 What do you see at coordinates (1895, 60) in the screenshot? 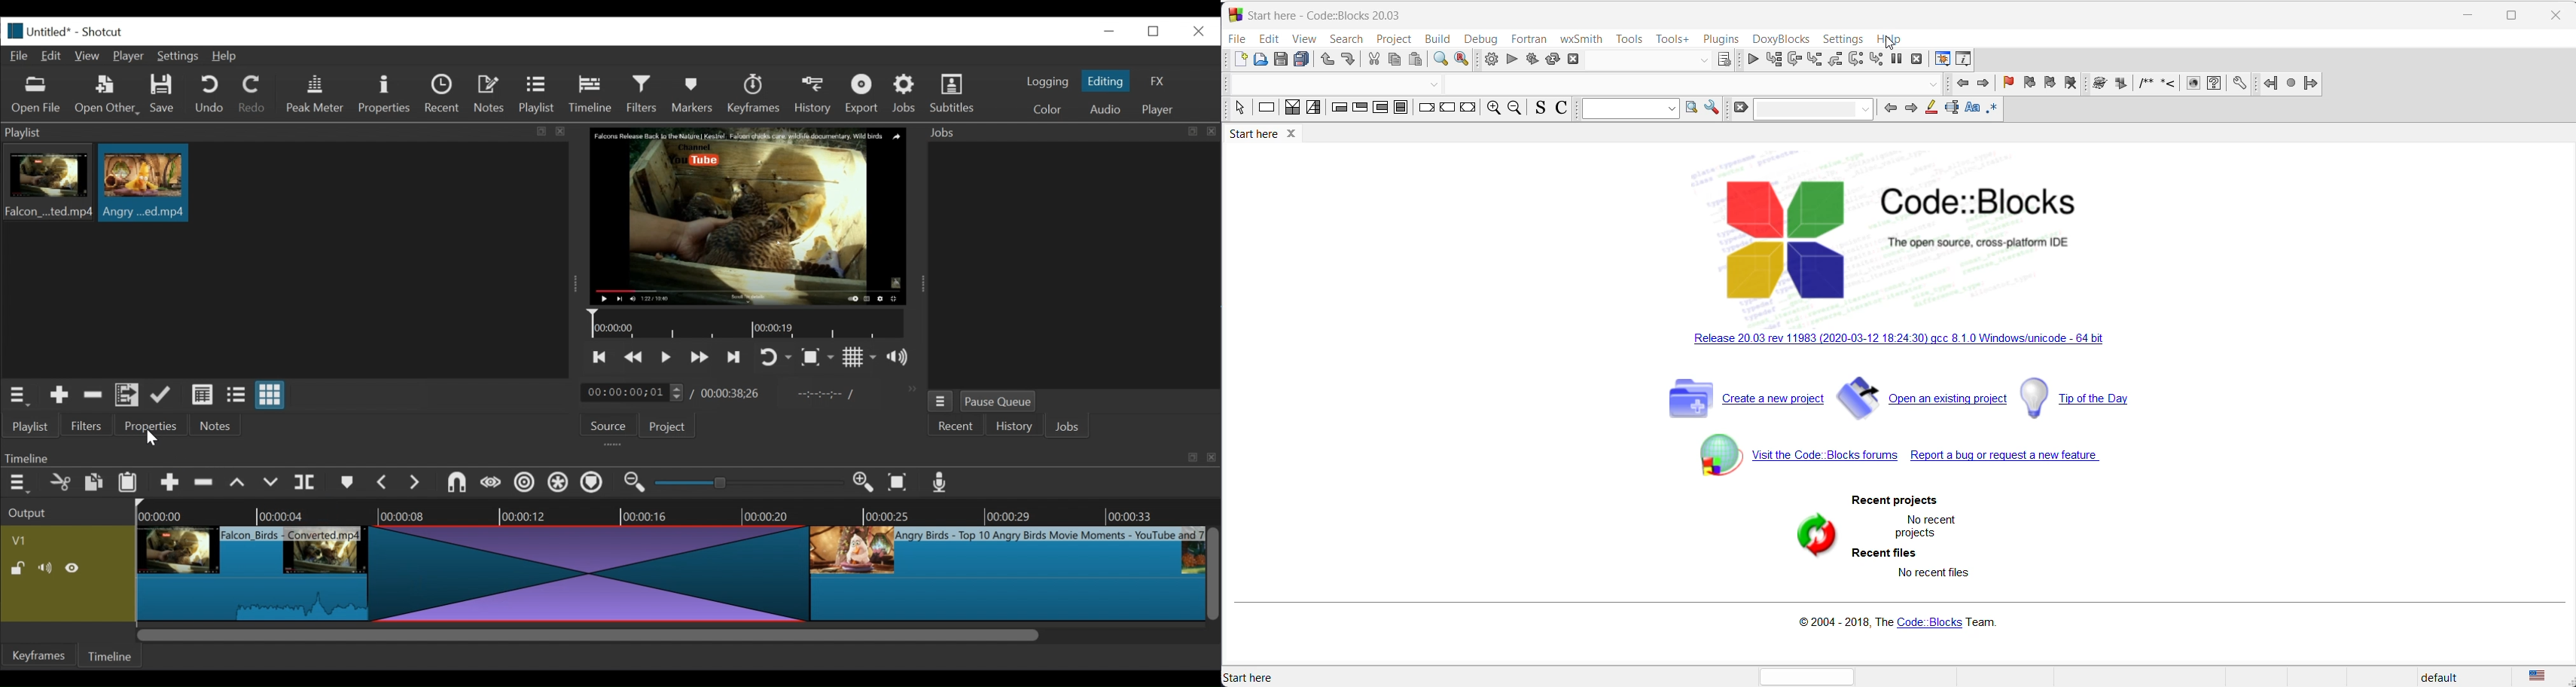
I see `break debugger` at bounding box center [1895, 60].